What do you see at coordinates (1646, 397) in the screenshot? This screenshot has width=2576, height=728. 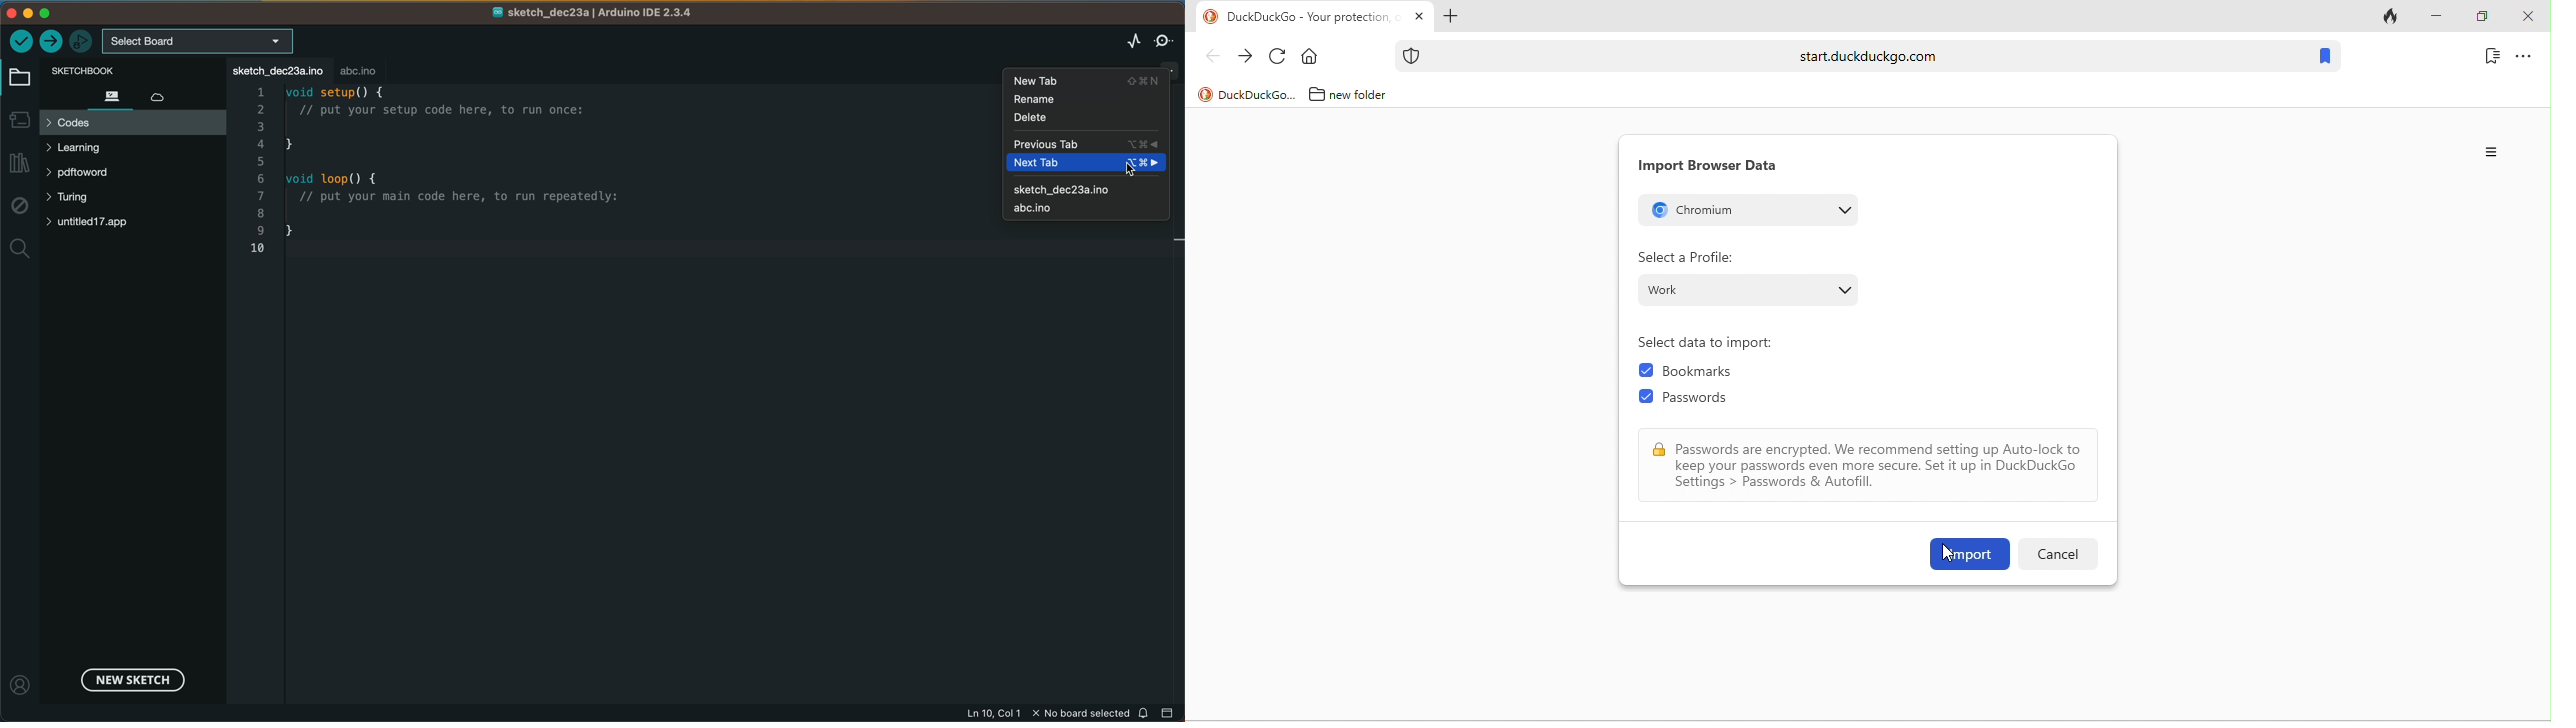 I see `checked checkbox` at bounding box center [1646, 397].